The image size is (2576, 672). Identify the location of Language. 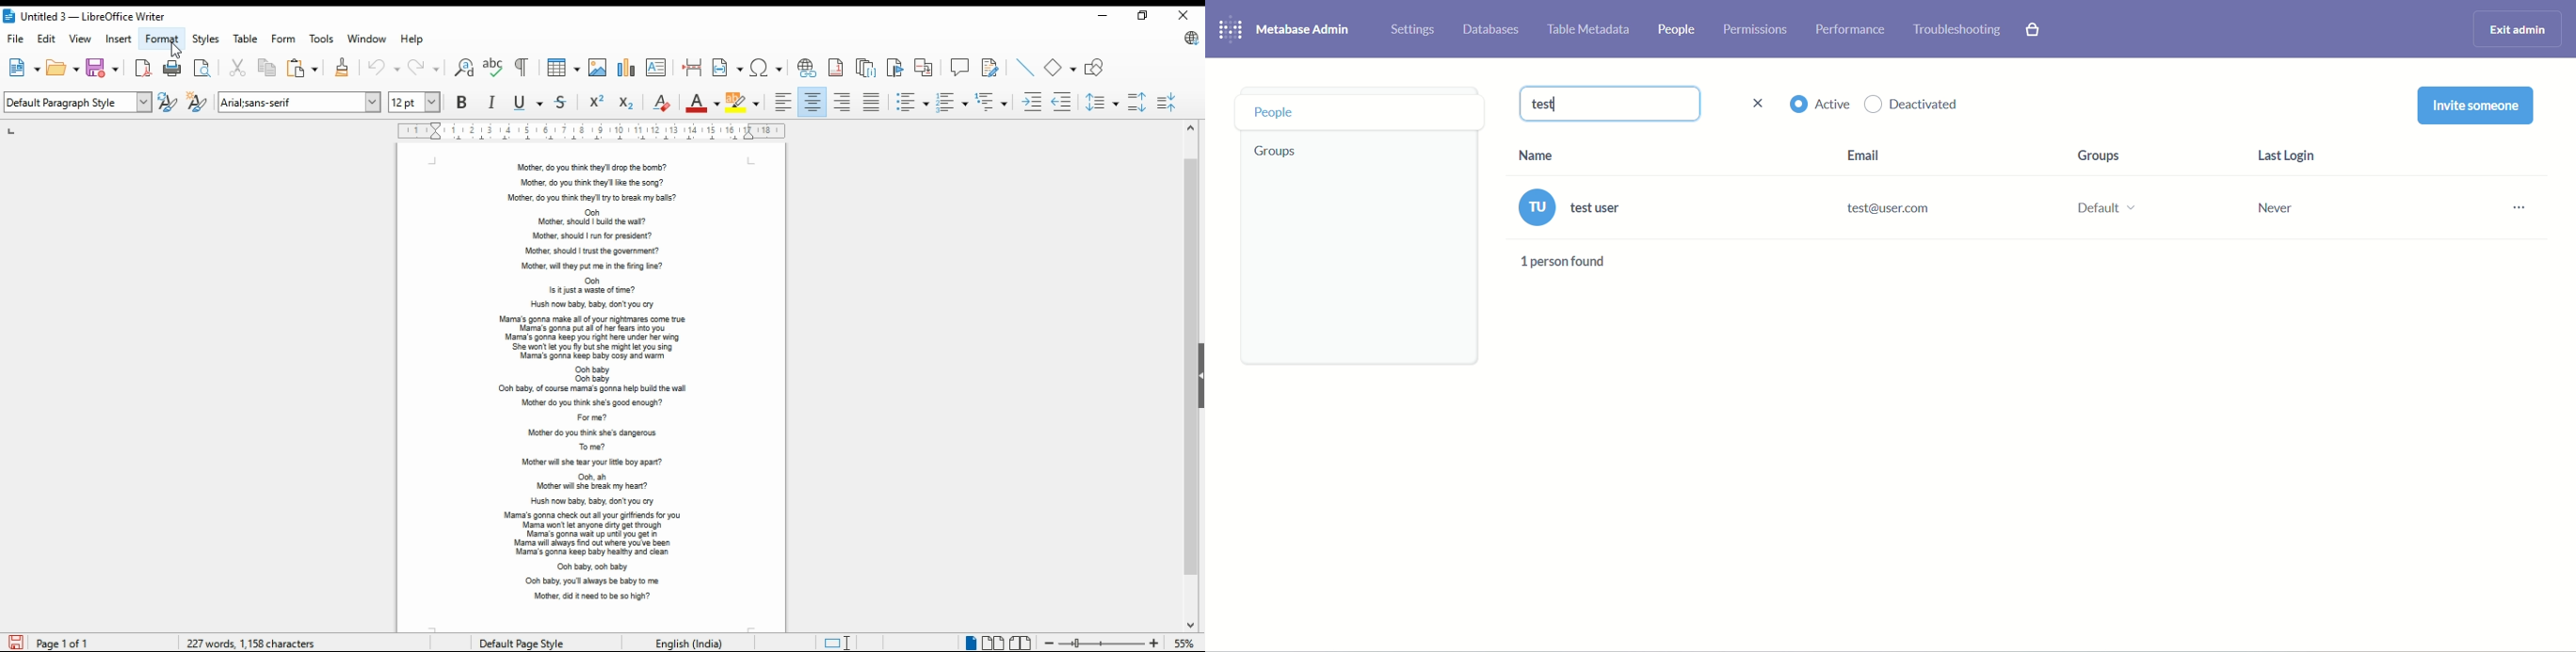
(684, 643).